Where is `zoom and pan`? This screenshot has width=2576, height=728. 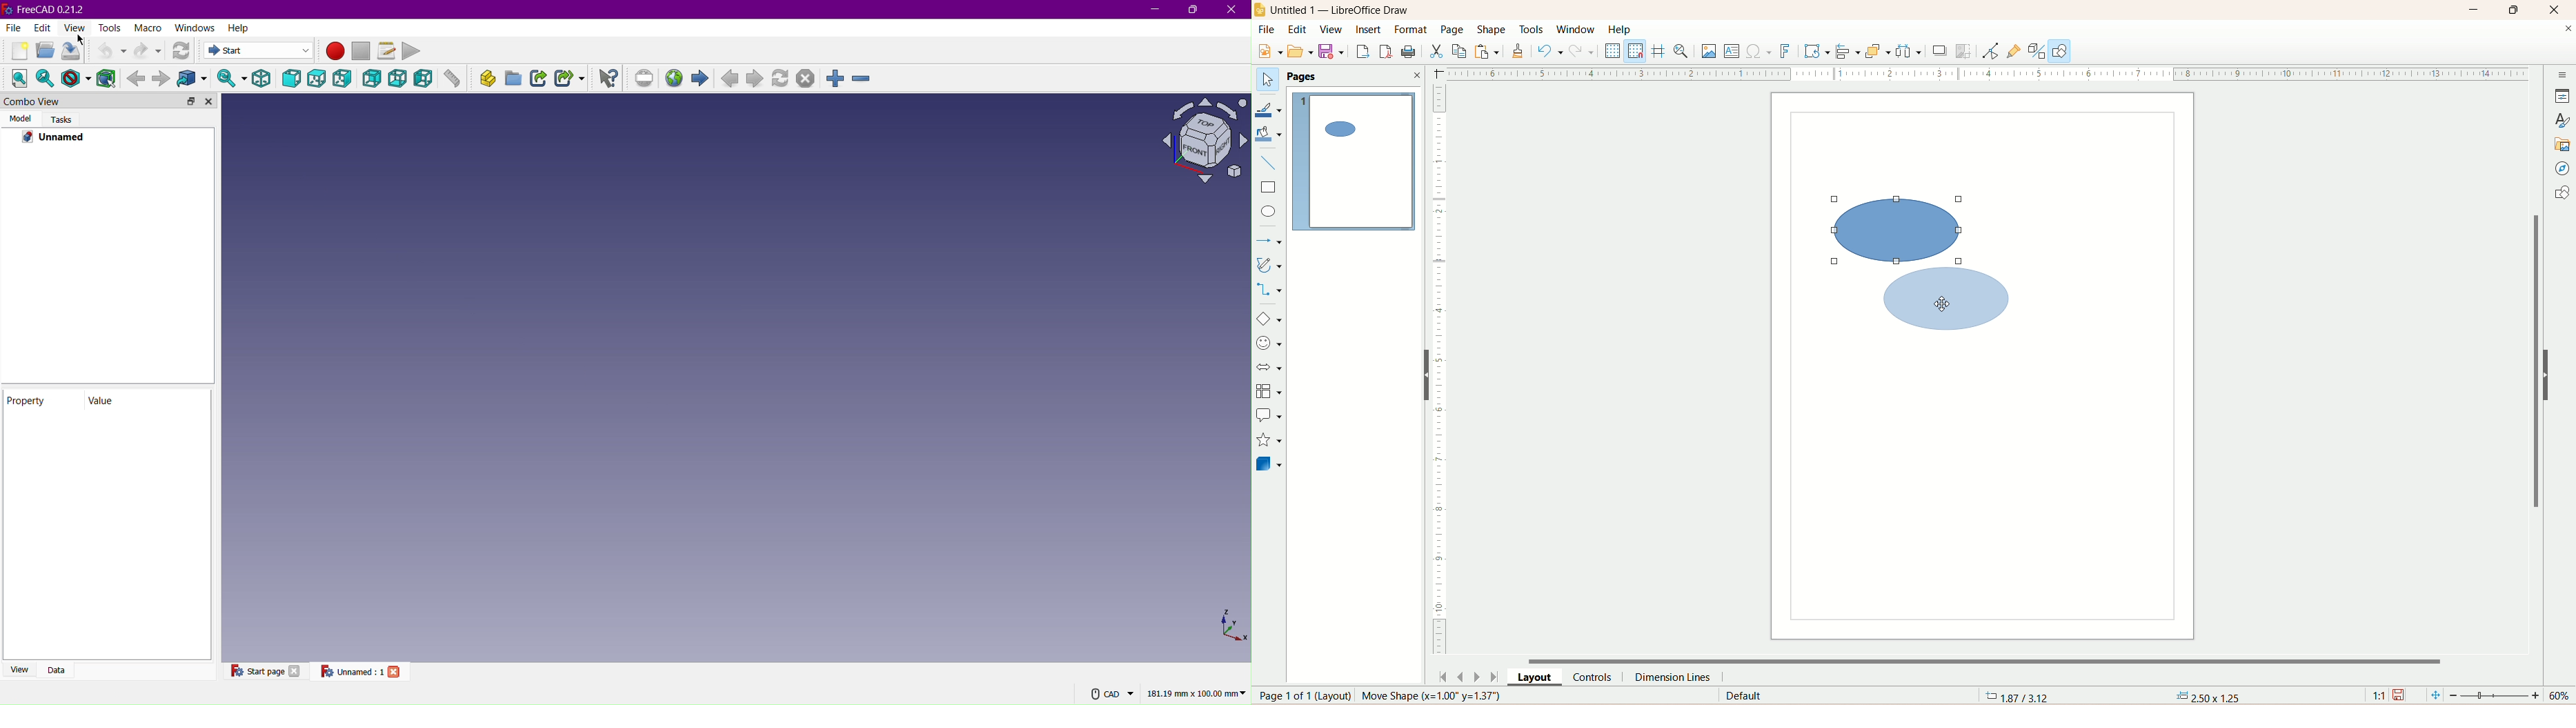 zoom and pan is located at coordinates (1684, 53).